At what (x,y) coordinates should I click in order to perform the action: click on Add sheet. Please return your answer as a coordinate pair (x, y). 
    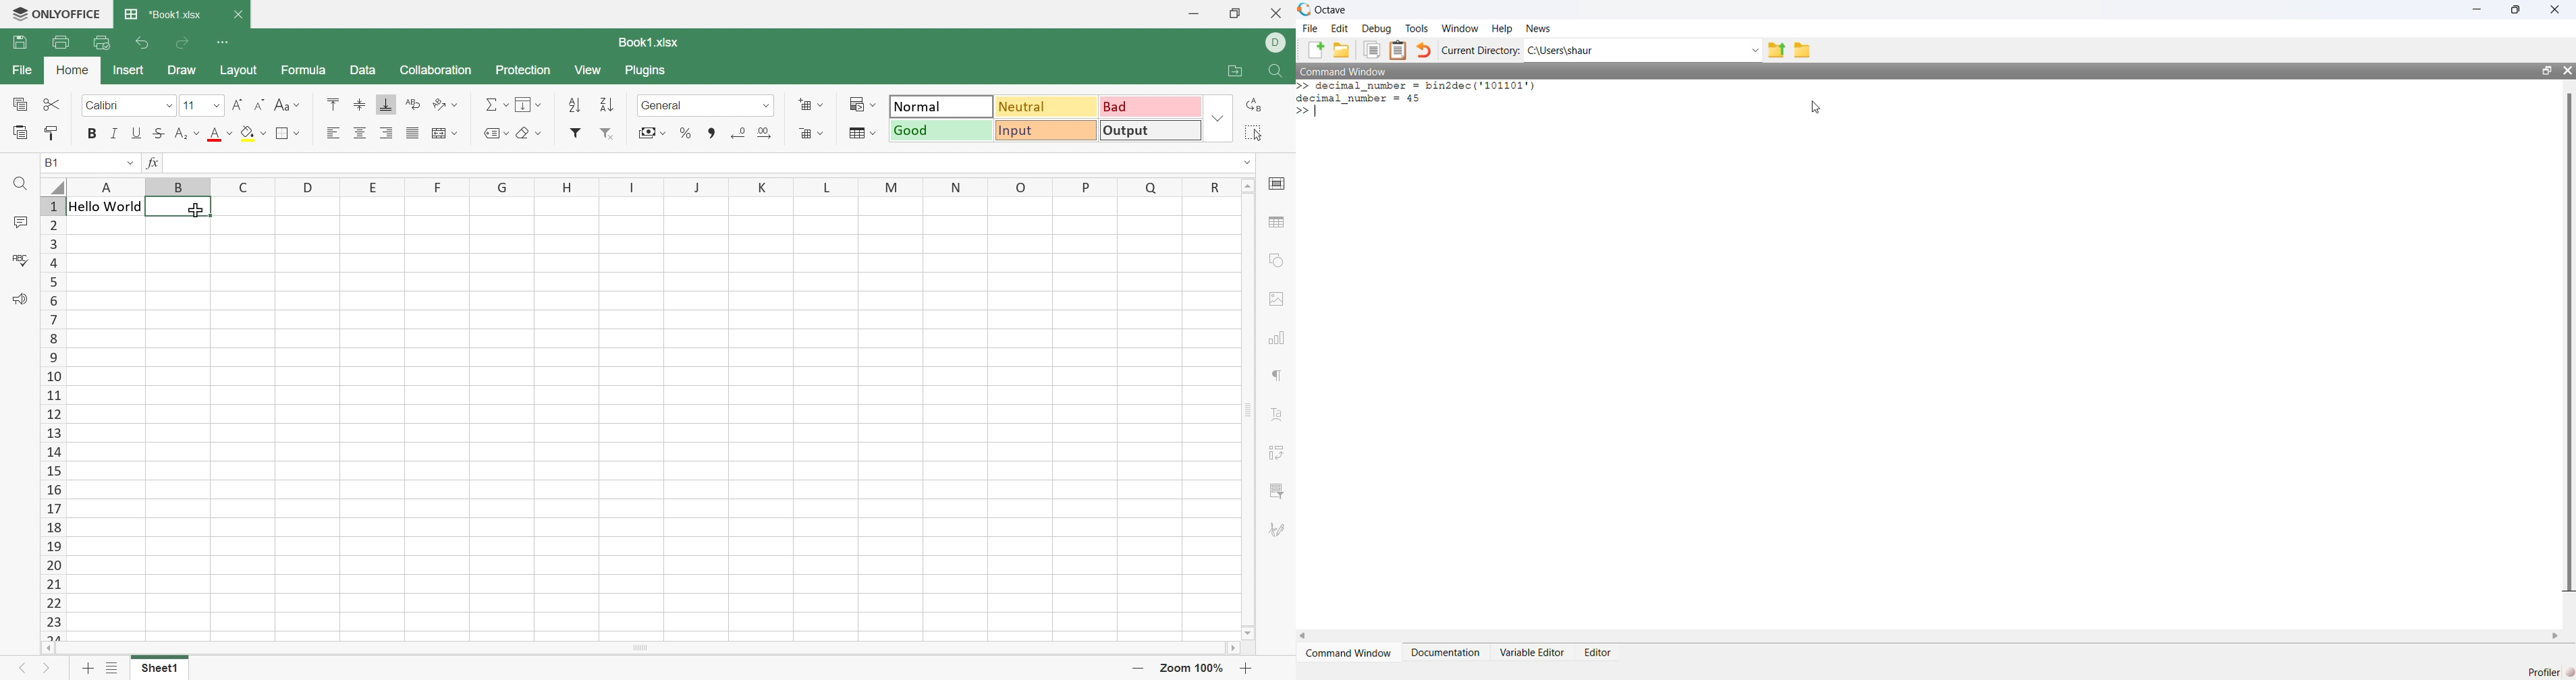
    Looking at the image, I should click on (85, 669).